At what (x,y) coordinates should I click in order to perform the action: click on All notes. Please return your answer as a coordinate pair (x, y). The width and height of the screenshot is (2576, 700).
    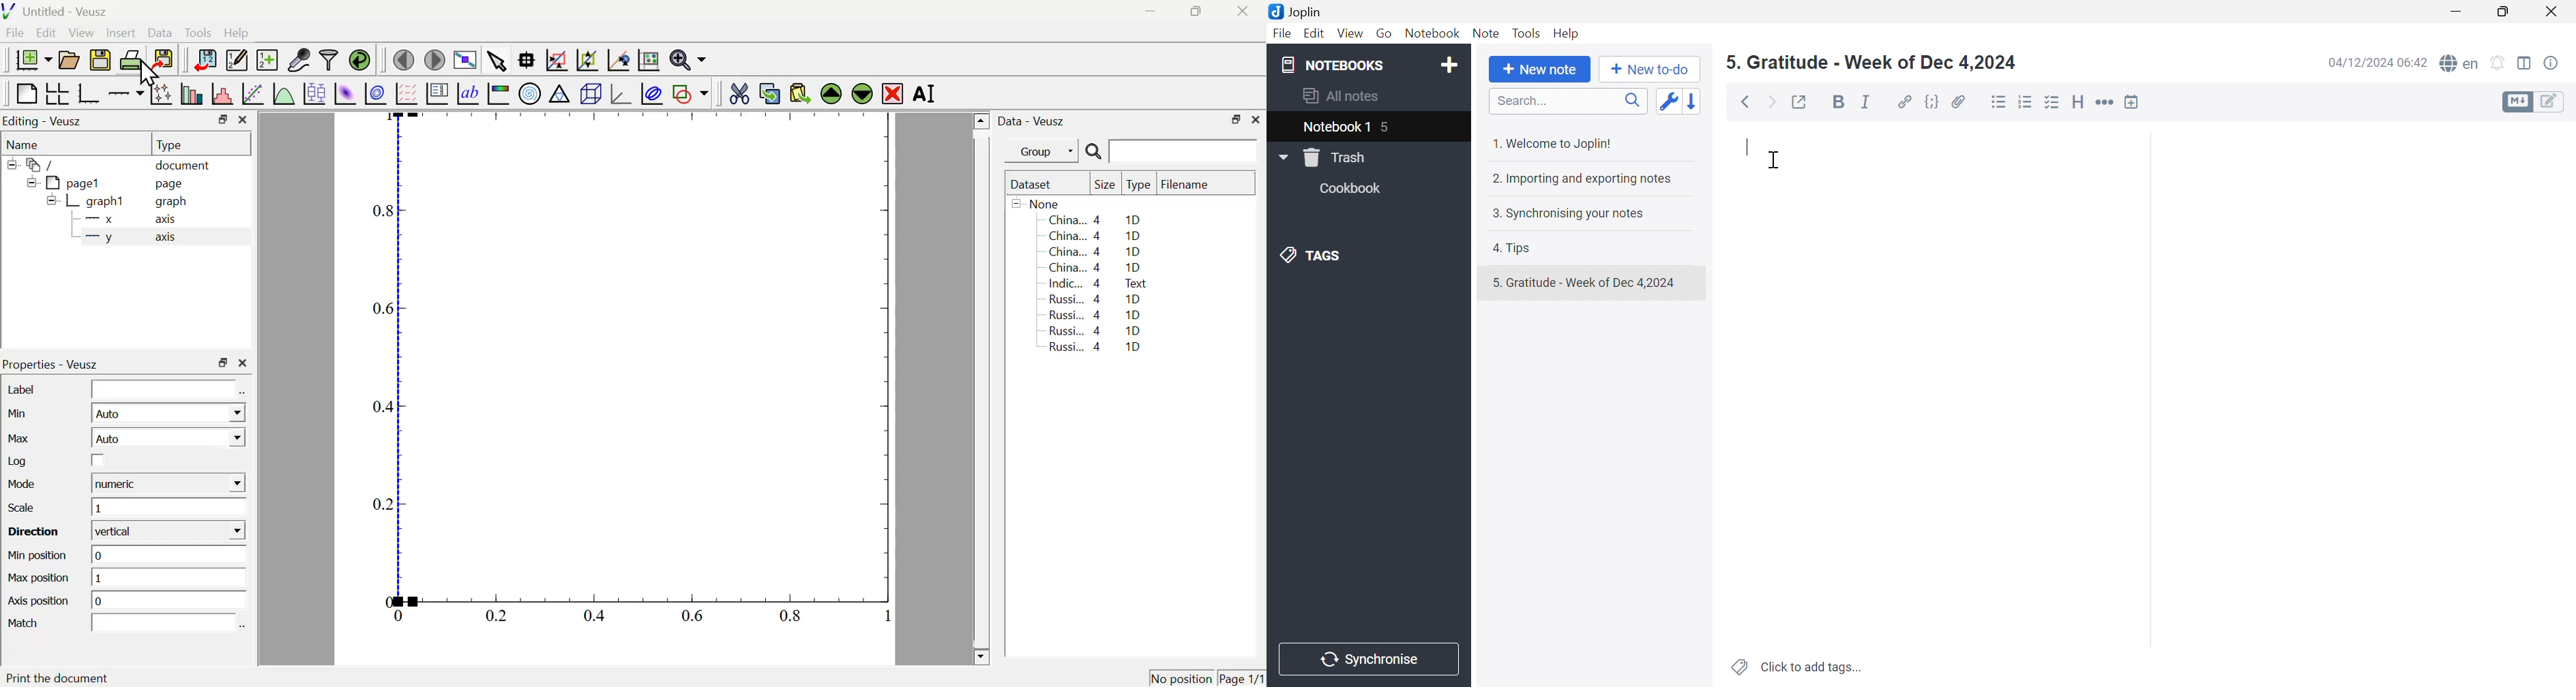
    Looking at the image, I should click on (1344, 97).